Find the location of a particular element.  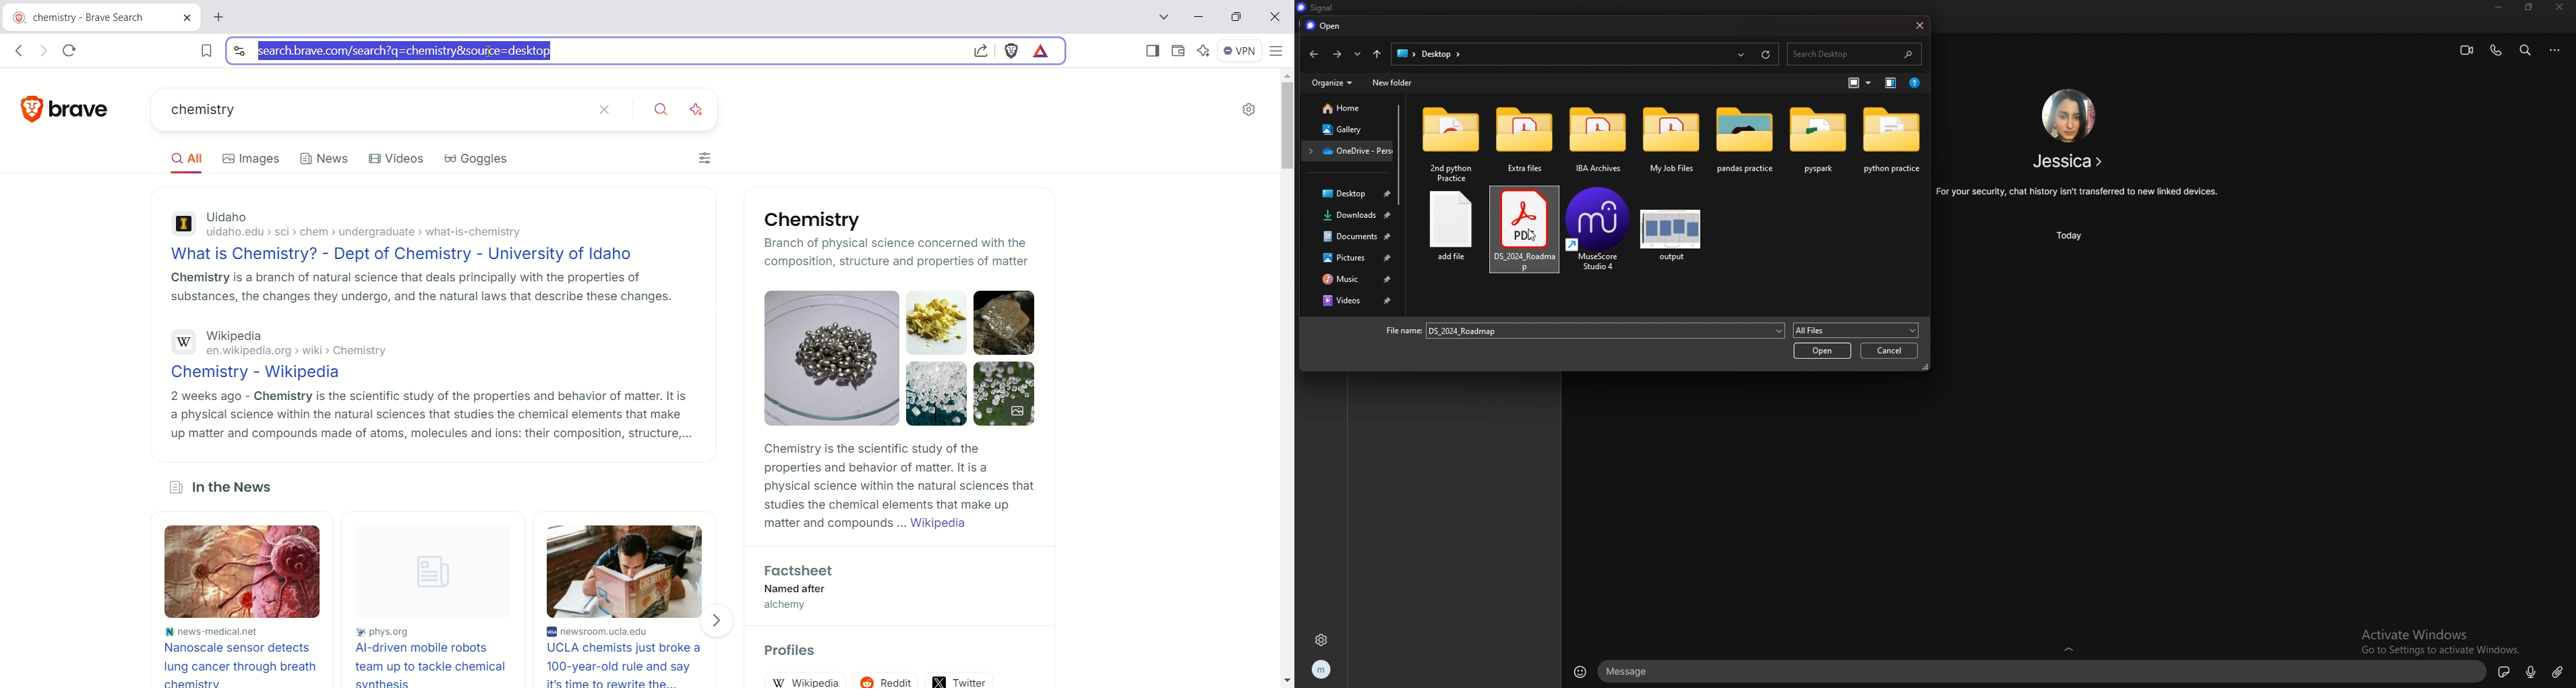

emoji is located at coordinates (1581, 671).